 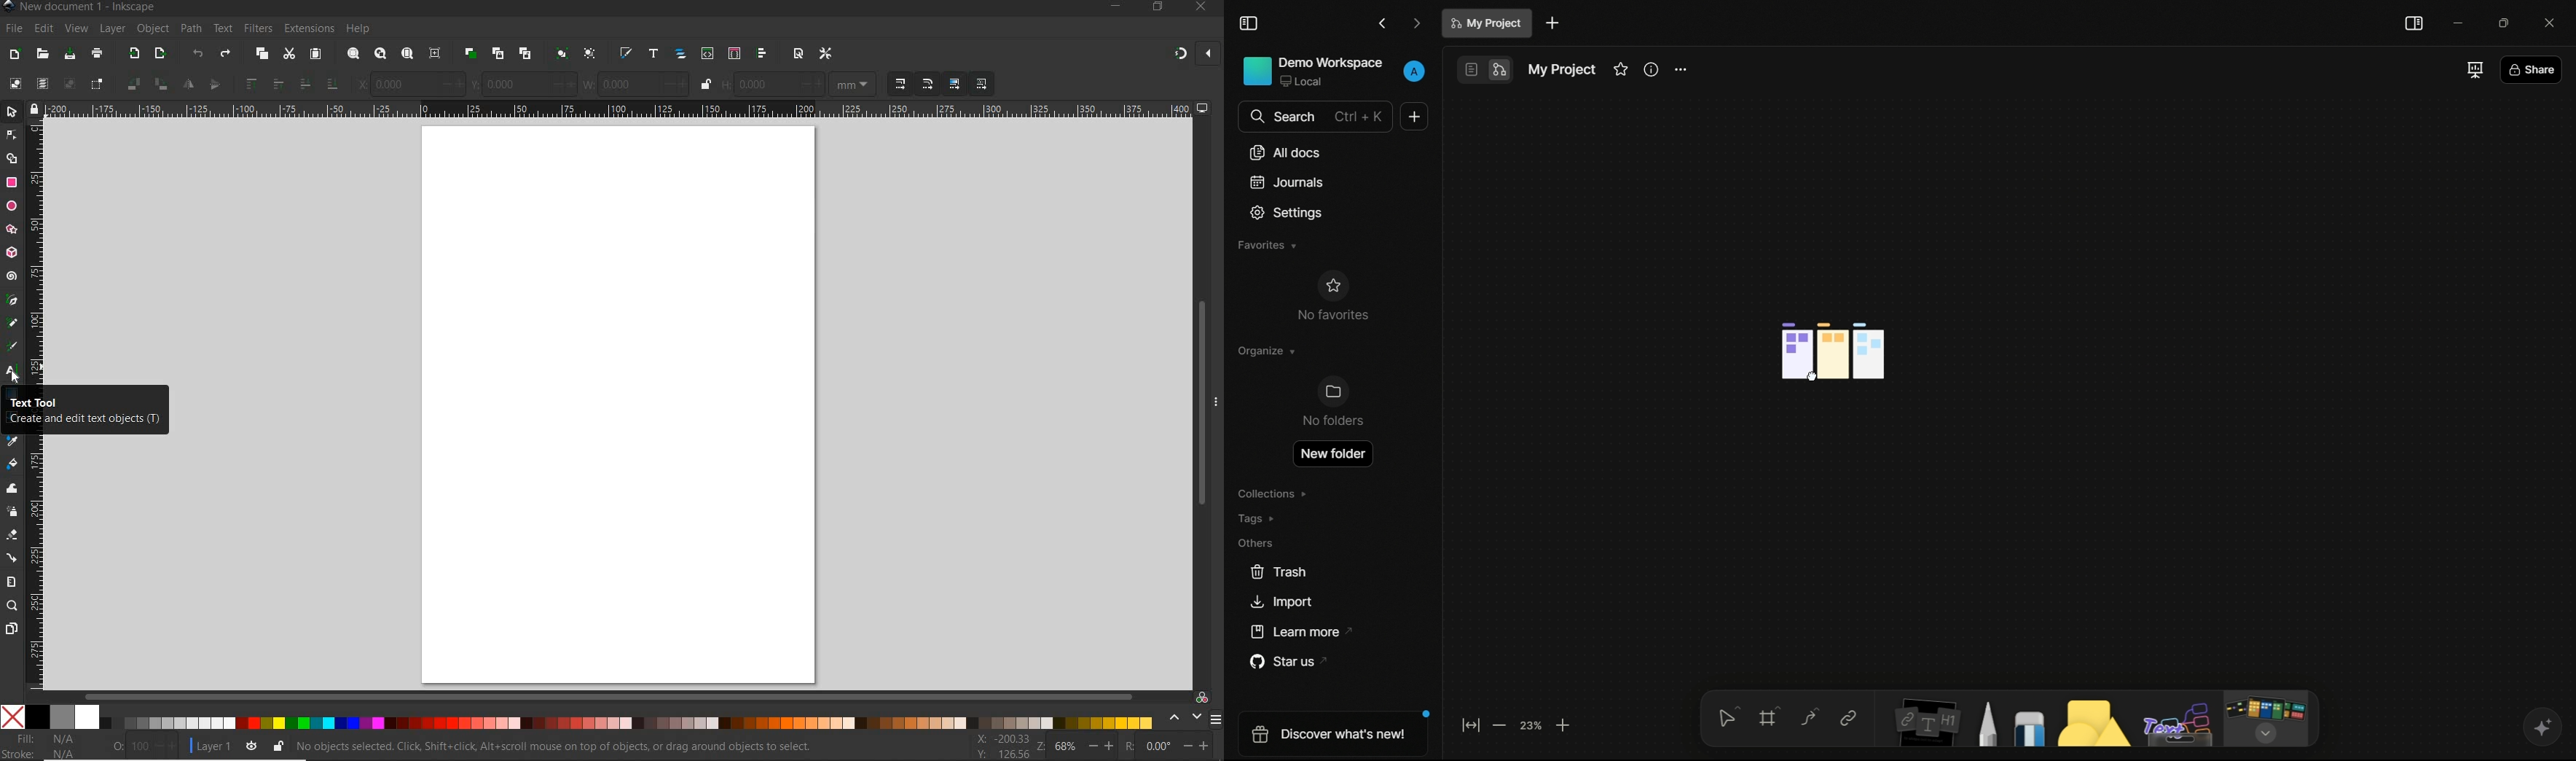 I want to click on zoom out, so click(x=1498, y=725).